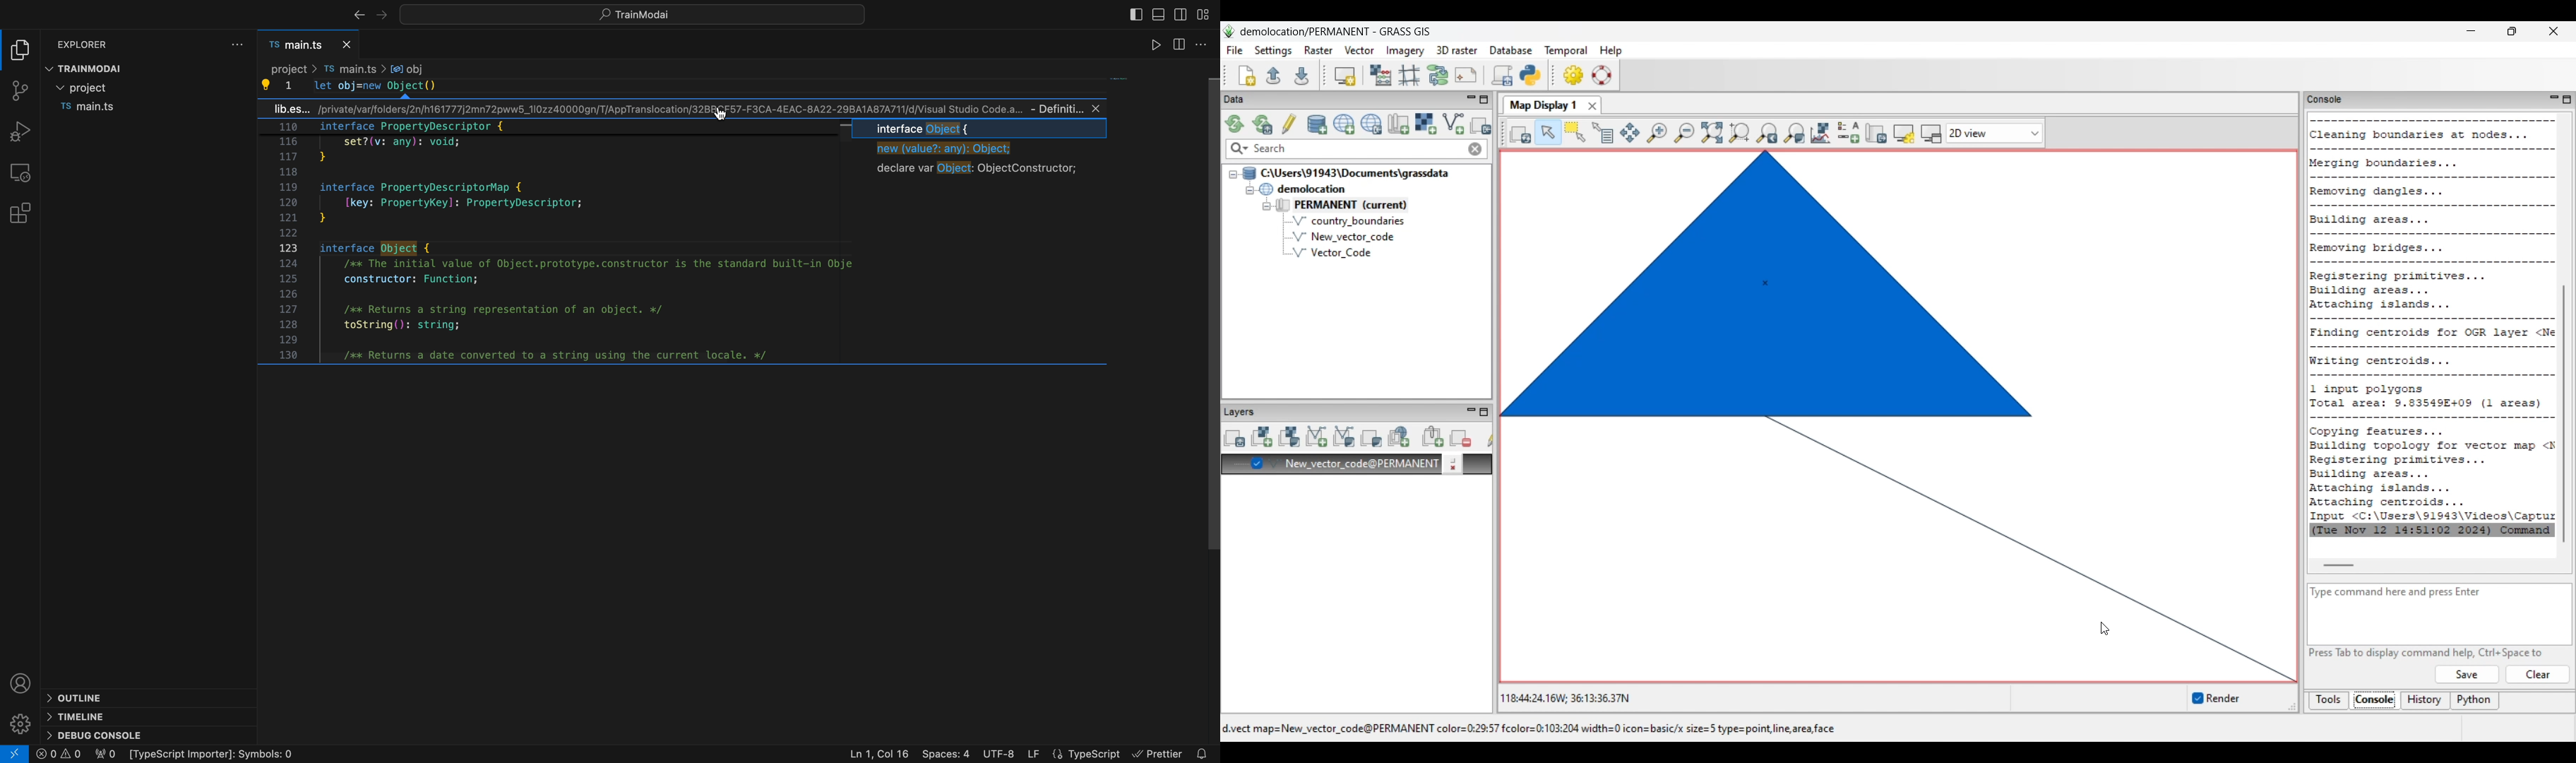 The width and height of the screenshot is (2576, 784). Describe the element at coordinates (873, 753) in the screenshot. I see `Ln 1, Col 16` at that location.